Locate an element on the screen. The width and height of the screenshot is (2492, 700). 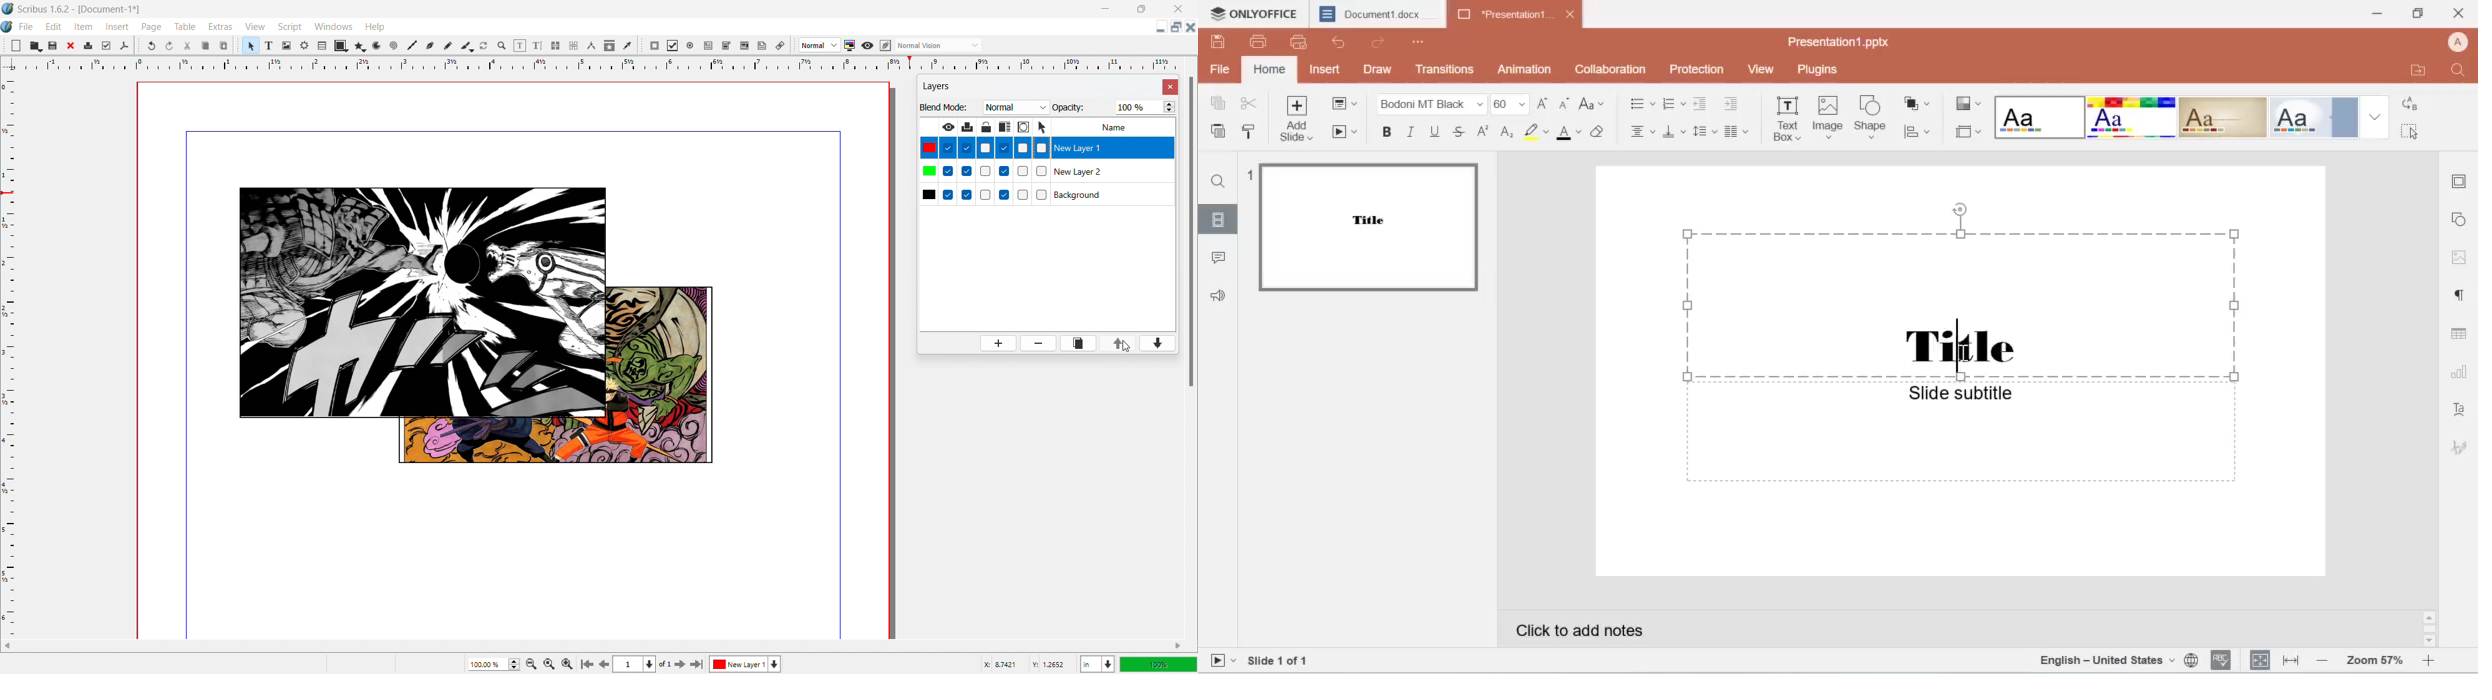
cut is located at coordinates (187, 46).